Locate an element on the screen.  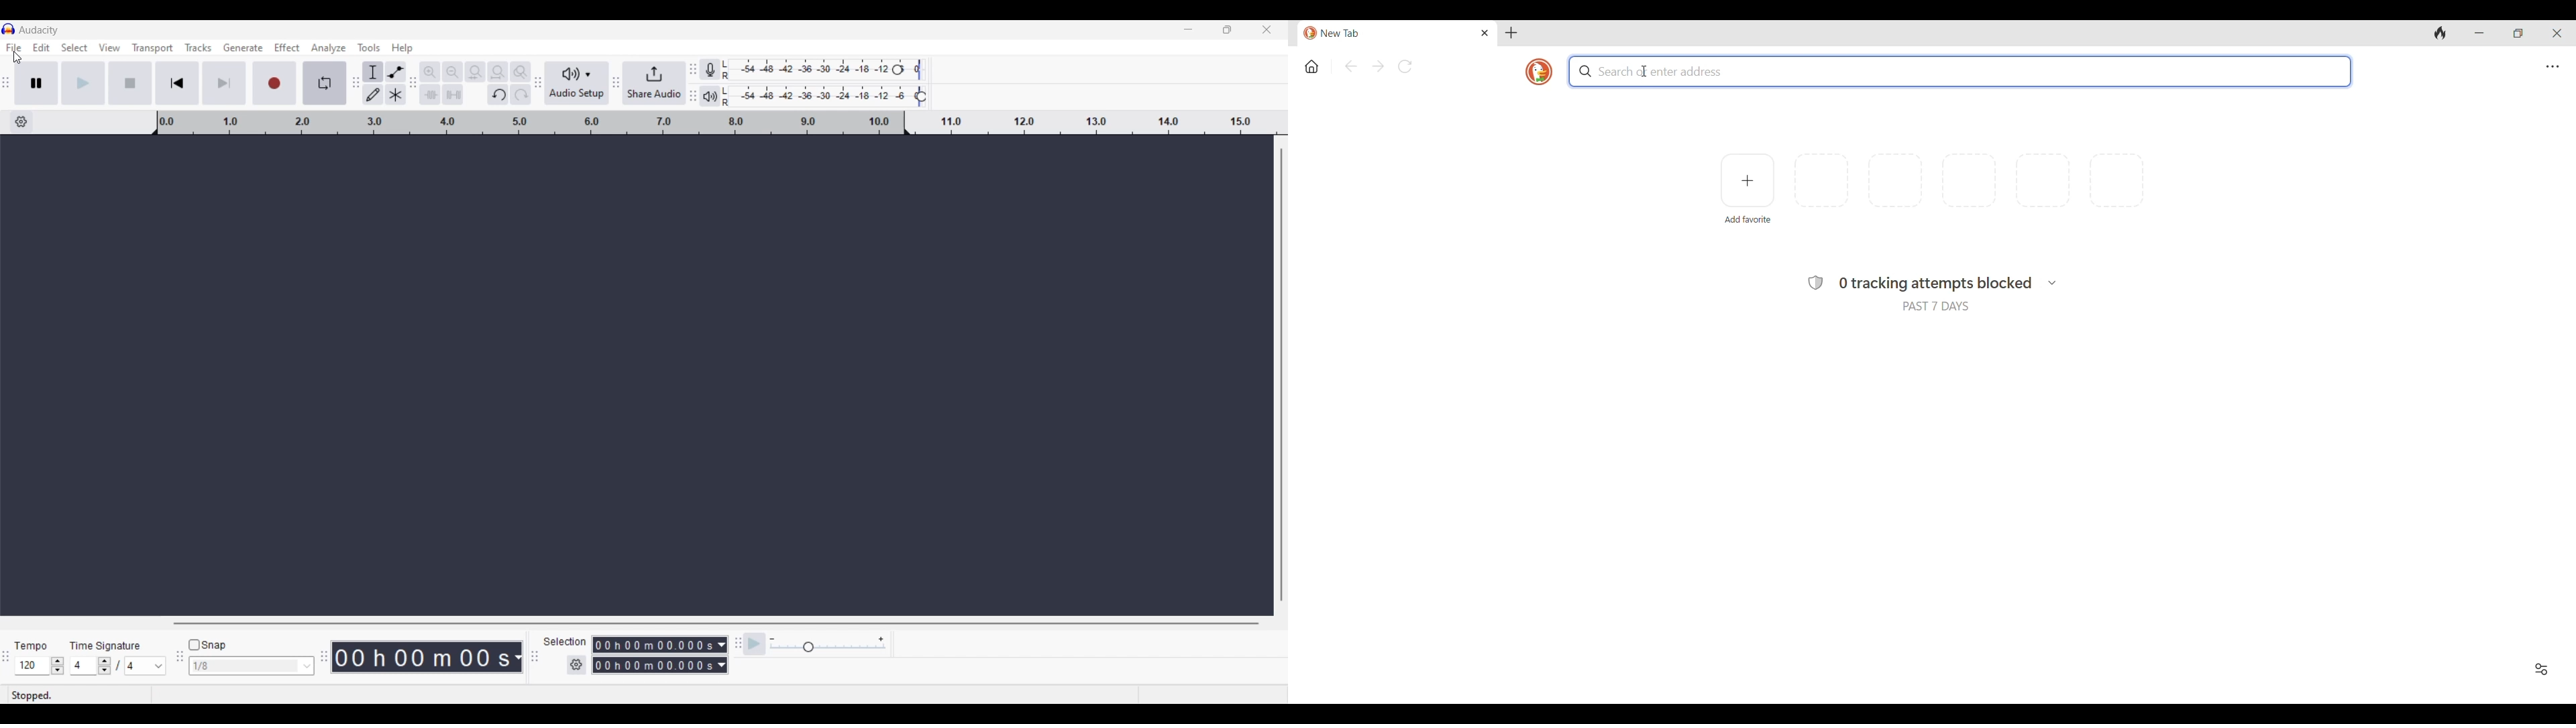
Status of recording is located at coordinates (63, 695).